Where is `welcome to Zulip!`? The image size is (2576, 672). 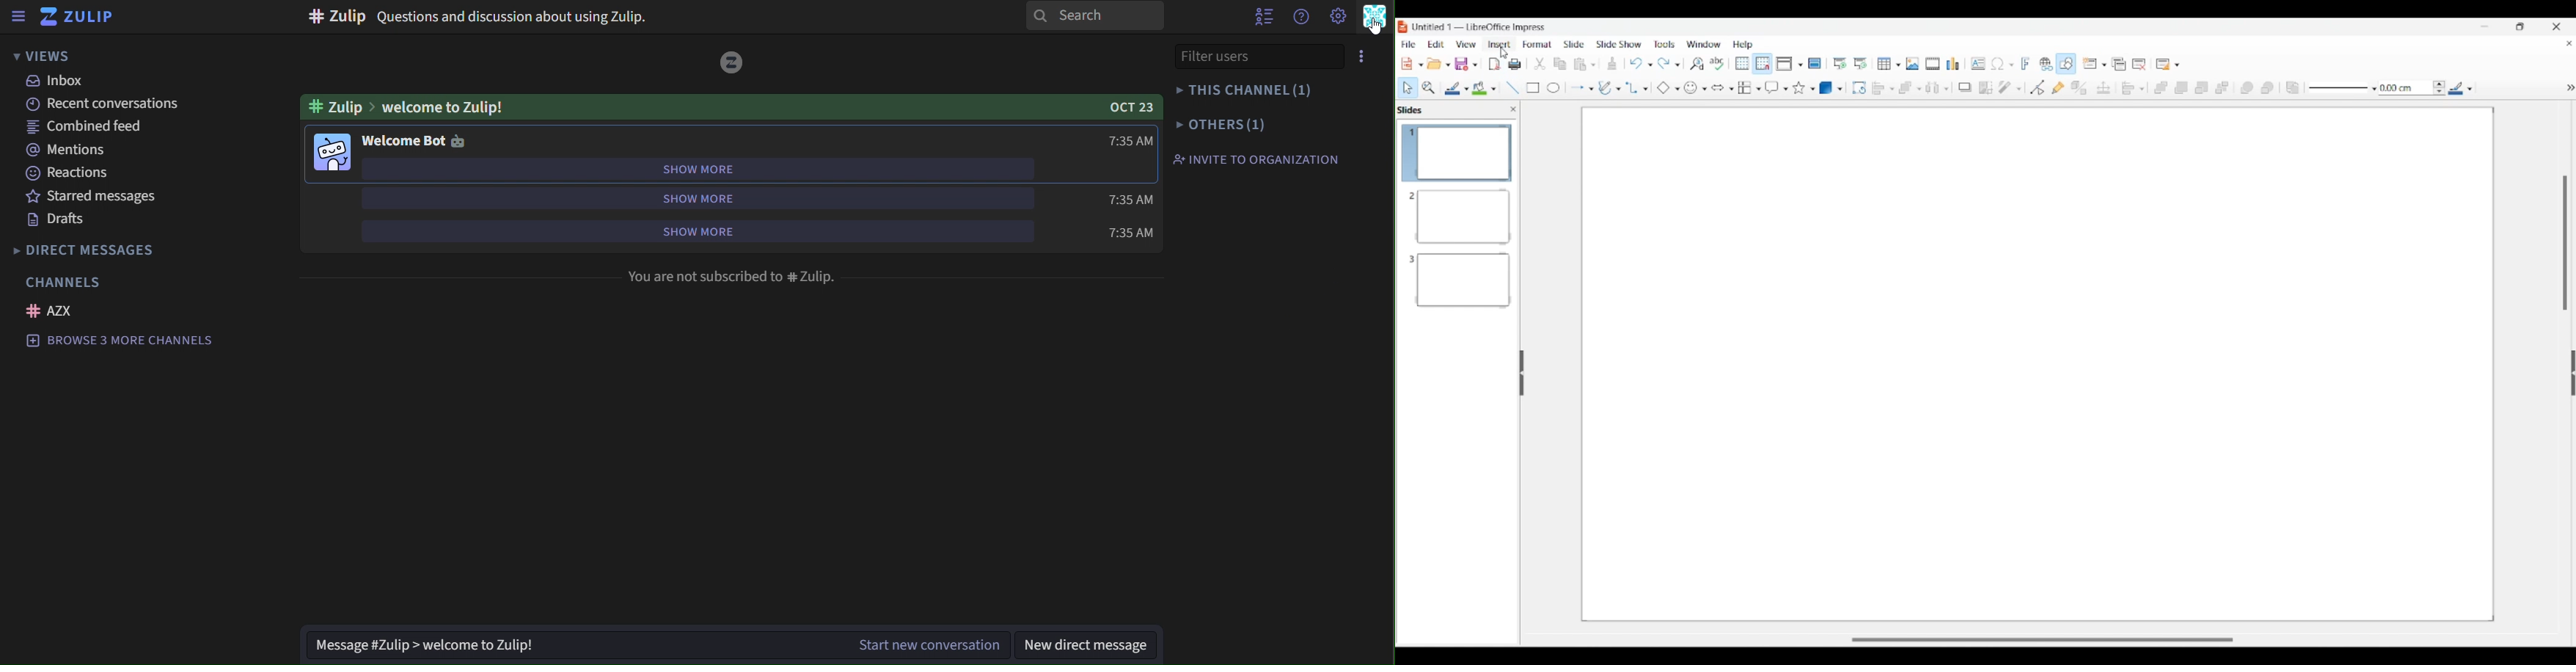
welcome to Zulip! is located at coordinates (444, 107).